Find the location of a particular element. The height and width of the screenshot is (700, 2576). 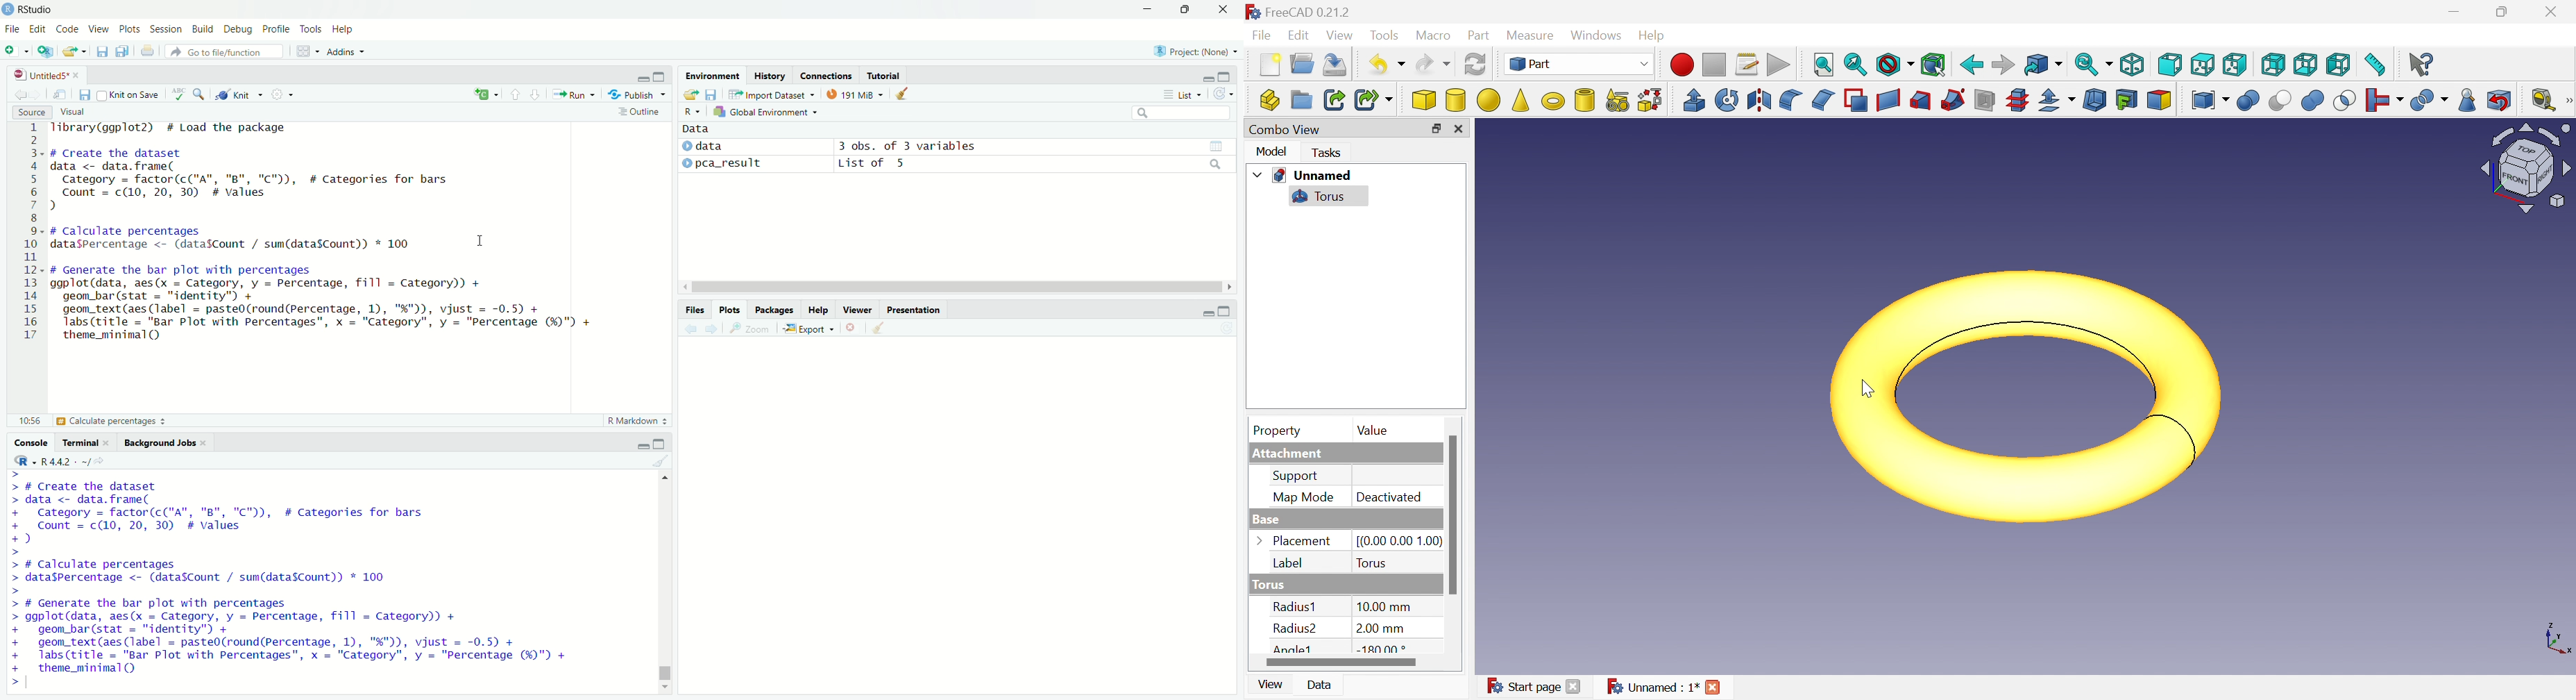

console is located at coordinates (30, 442).